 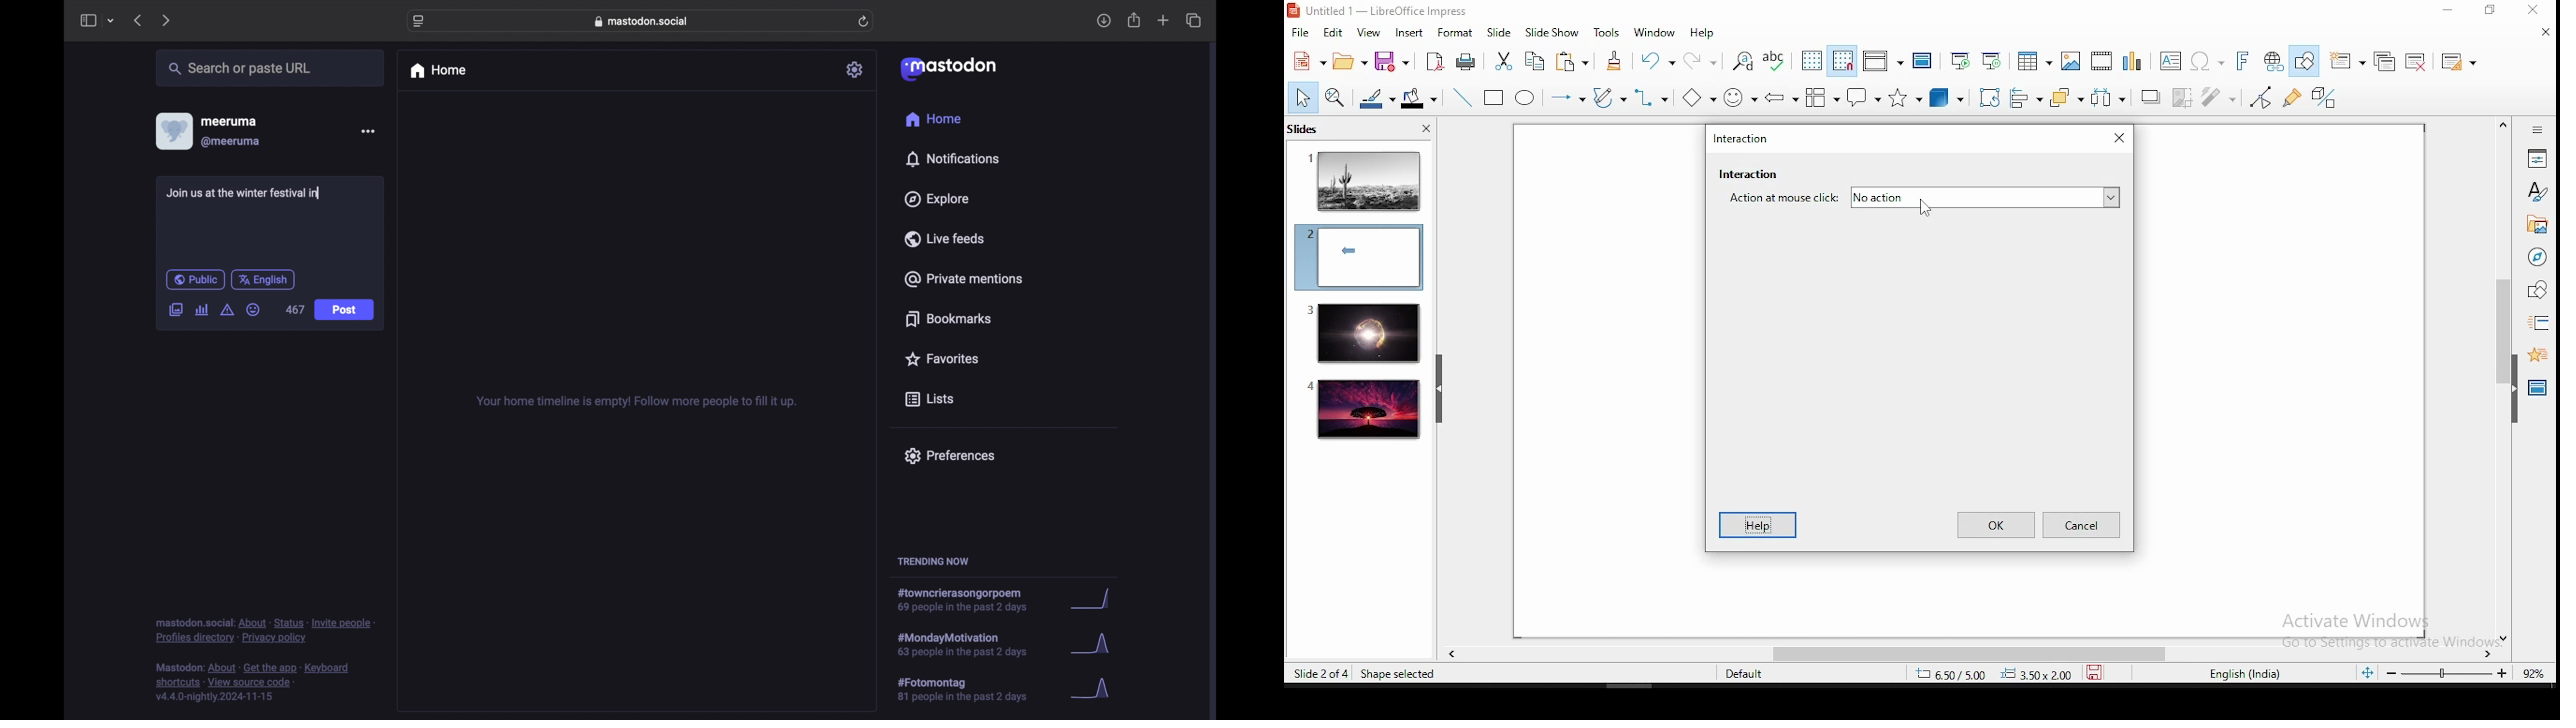 I want to click on scroll bar, so click(x=2500, y=380).